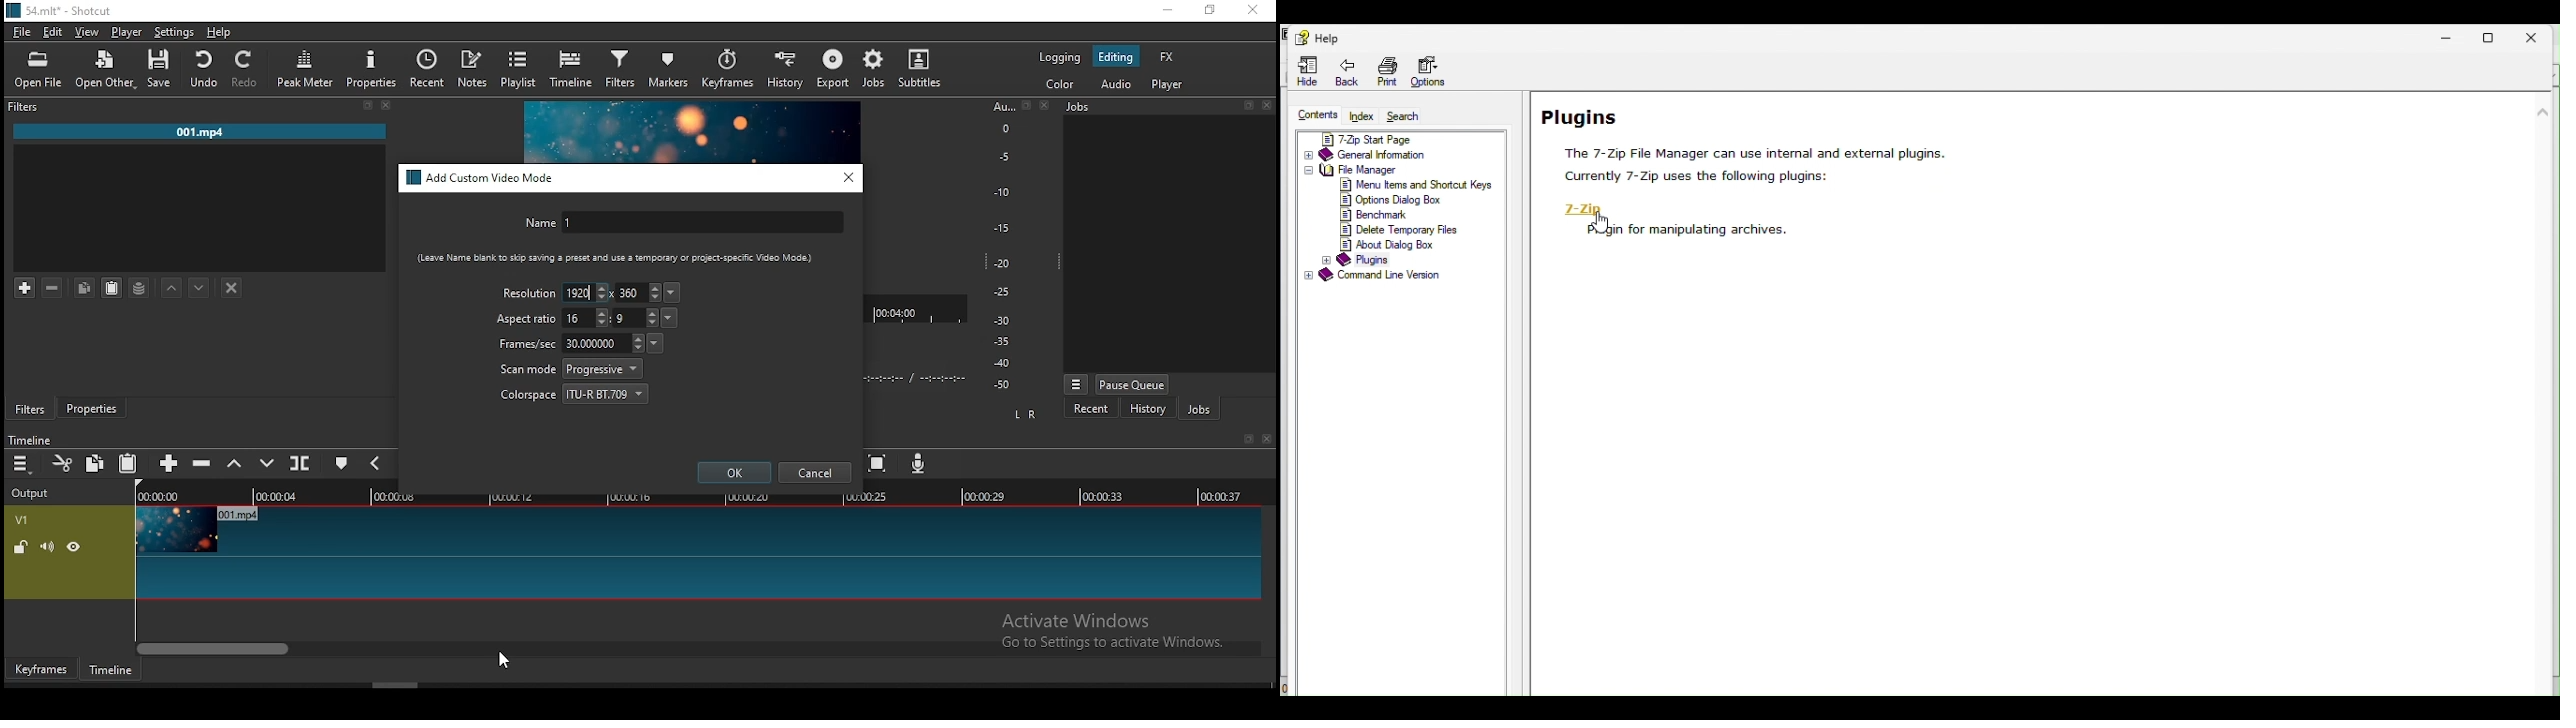 This screenshot has height=728, width=2576. Describe the element at coordinates (395, 685) in the screenshot. I see `scroll` at that location.